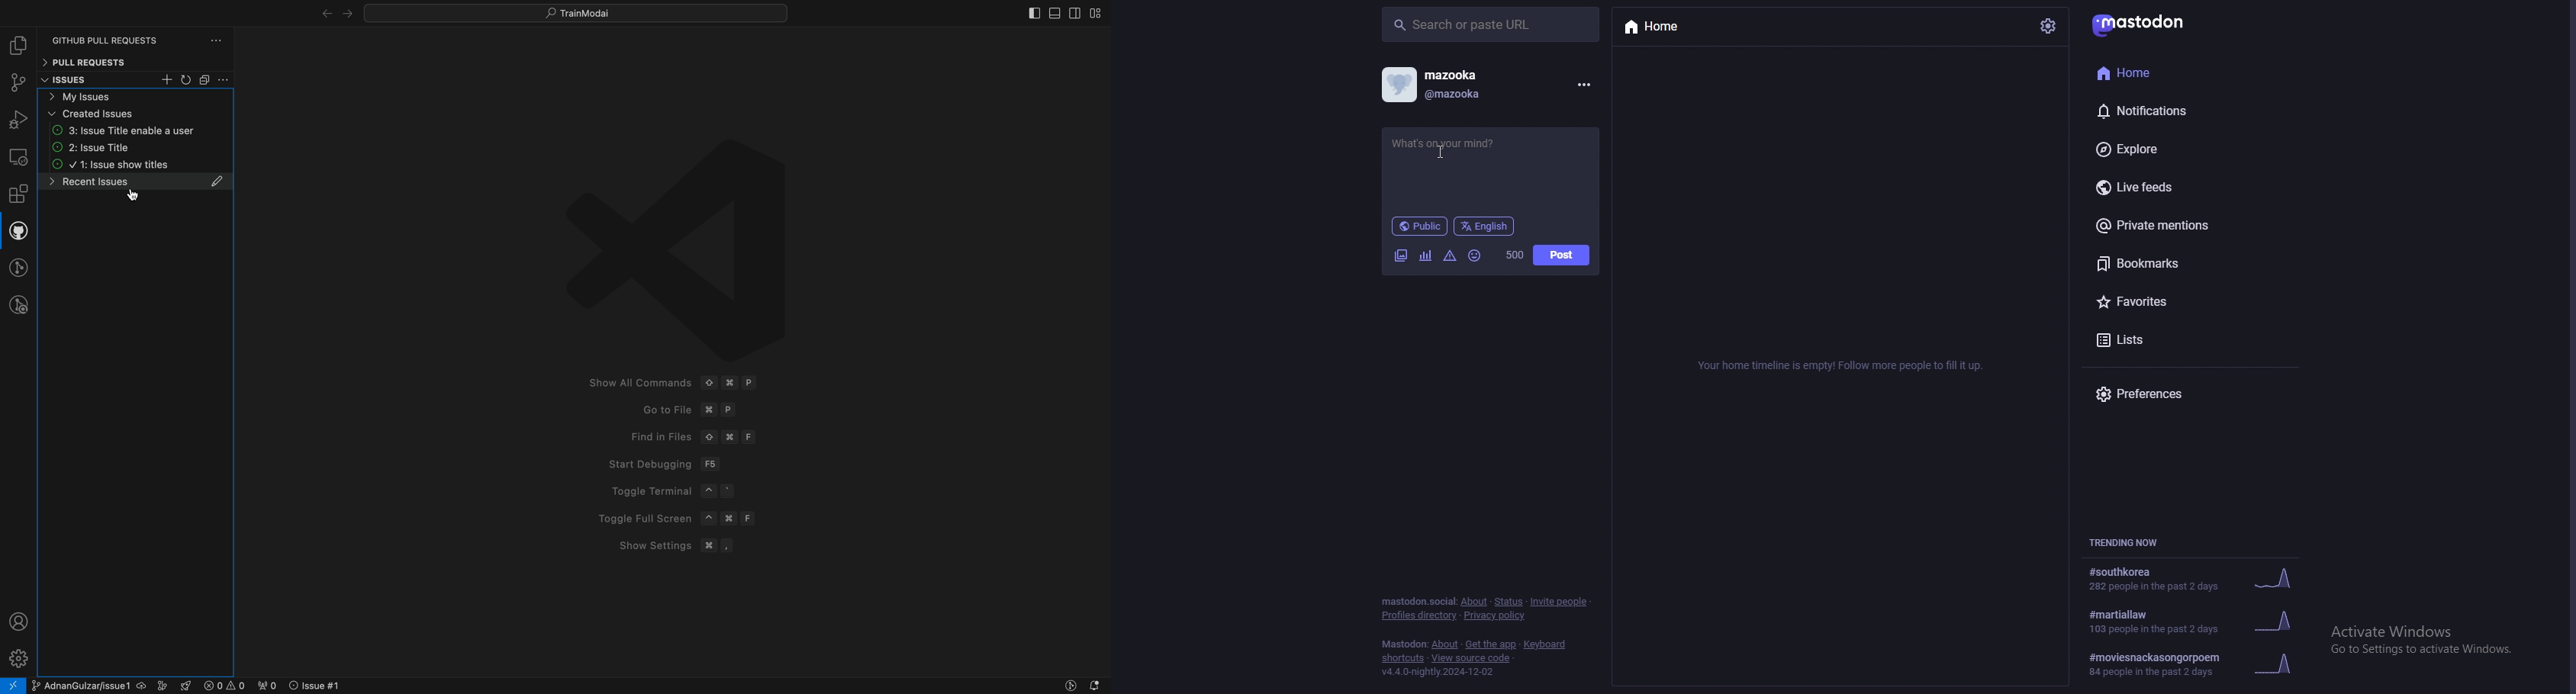 The height and width of the screenshot is (700, 2576). What do you see at coordinates (135, 130) in the screenshot?
I see `recent issues` at bounding box center [135, 130].